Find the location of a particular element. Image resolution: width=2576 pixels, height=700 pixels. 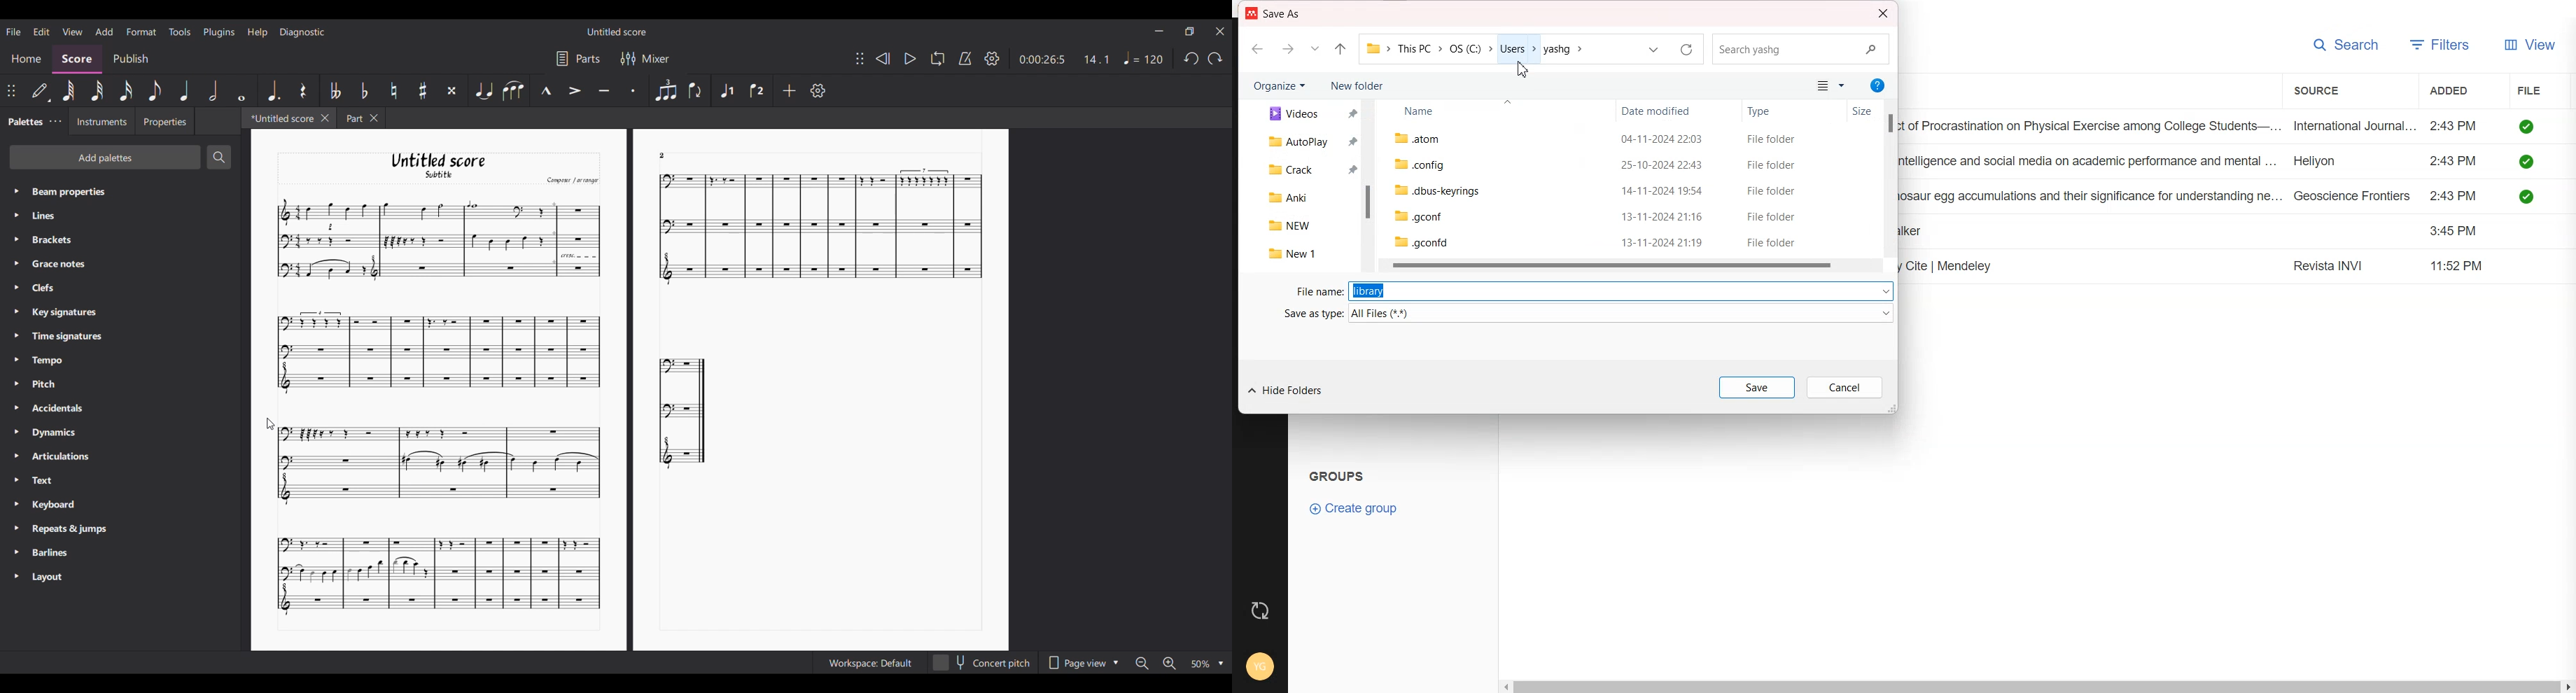

Revista INVI is located at coordinates (2332, 267).